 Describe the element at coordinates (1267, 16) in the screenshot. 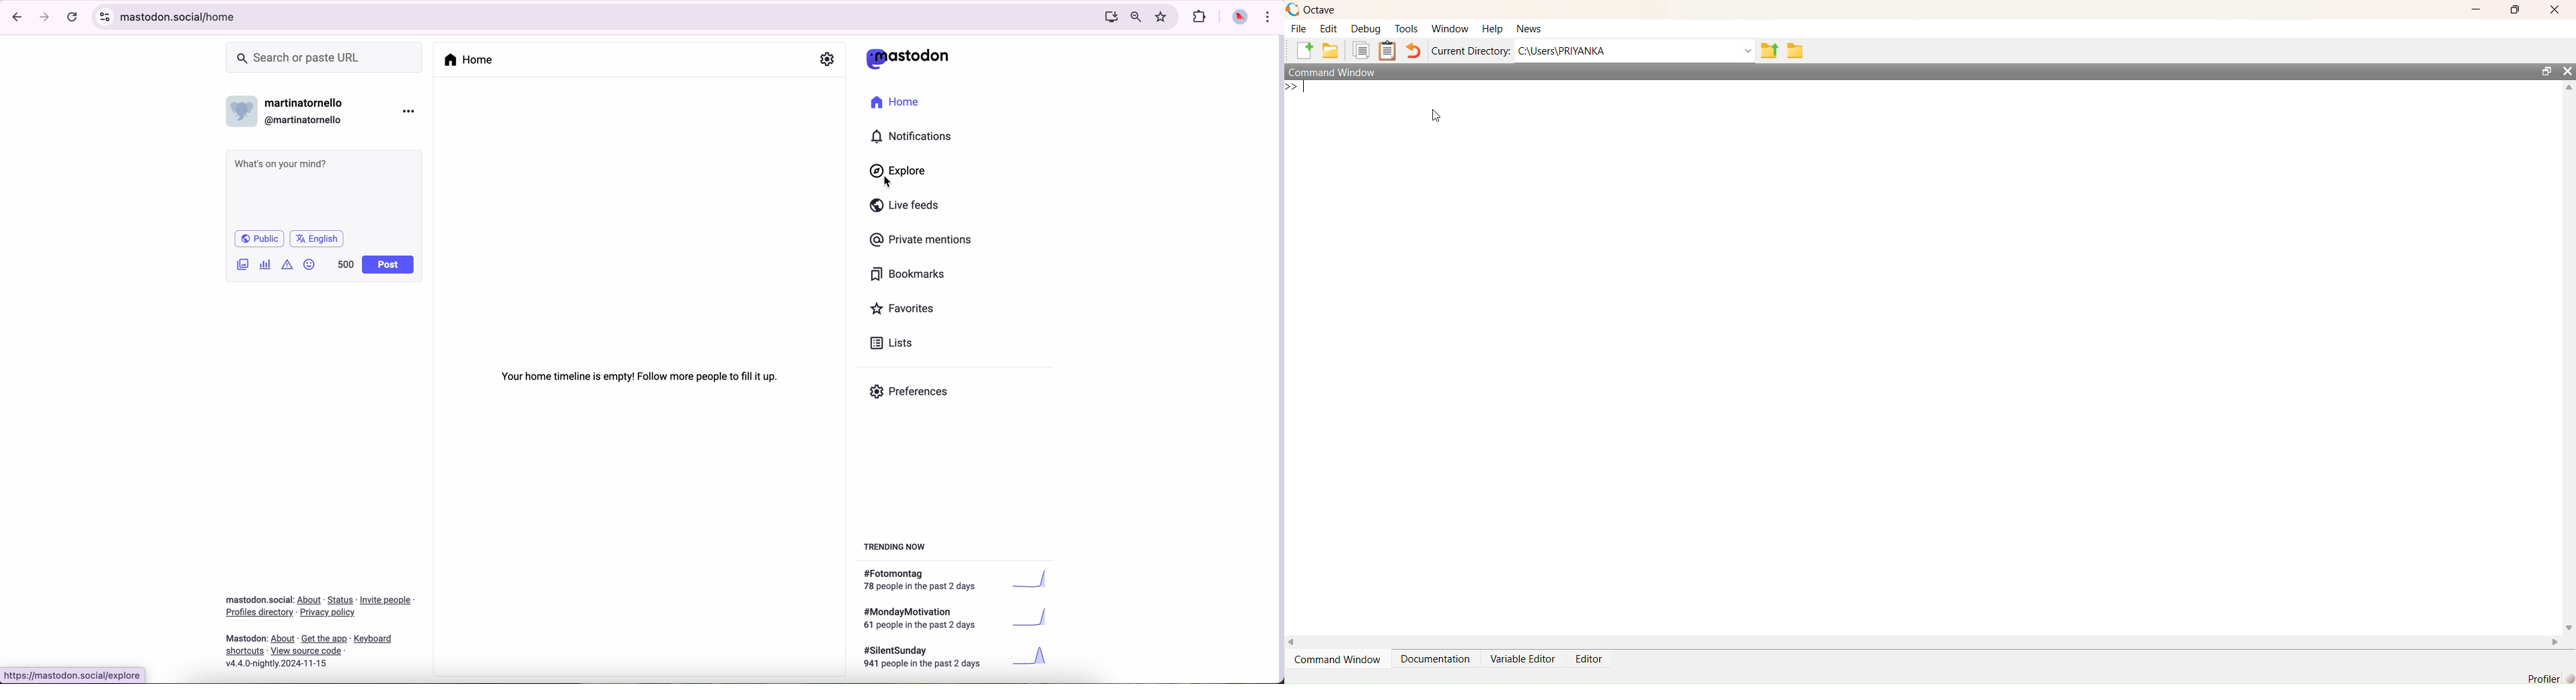

I see `customize and control Google Chrome` at that location.